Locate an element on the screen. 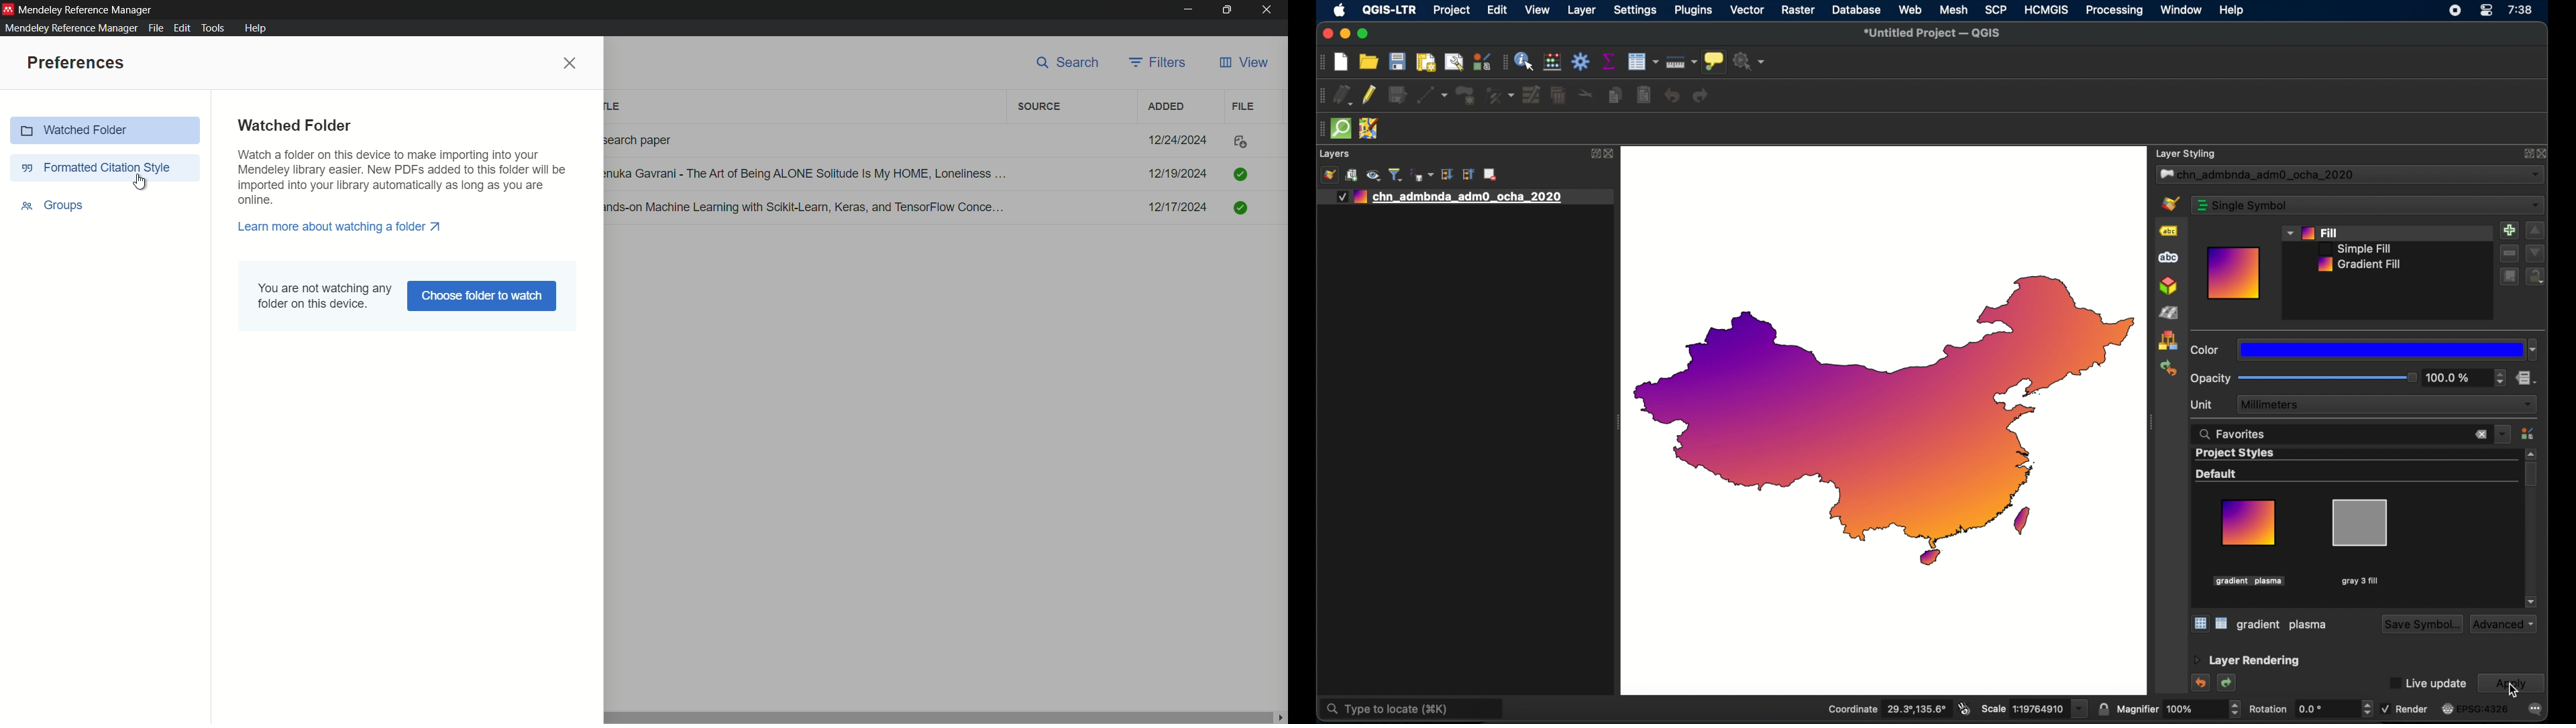 The width and height of the screenshot is (2576, 728). database is located at coordinates (1856, 9).